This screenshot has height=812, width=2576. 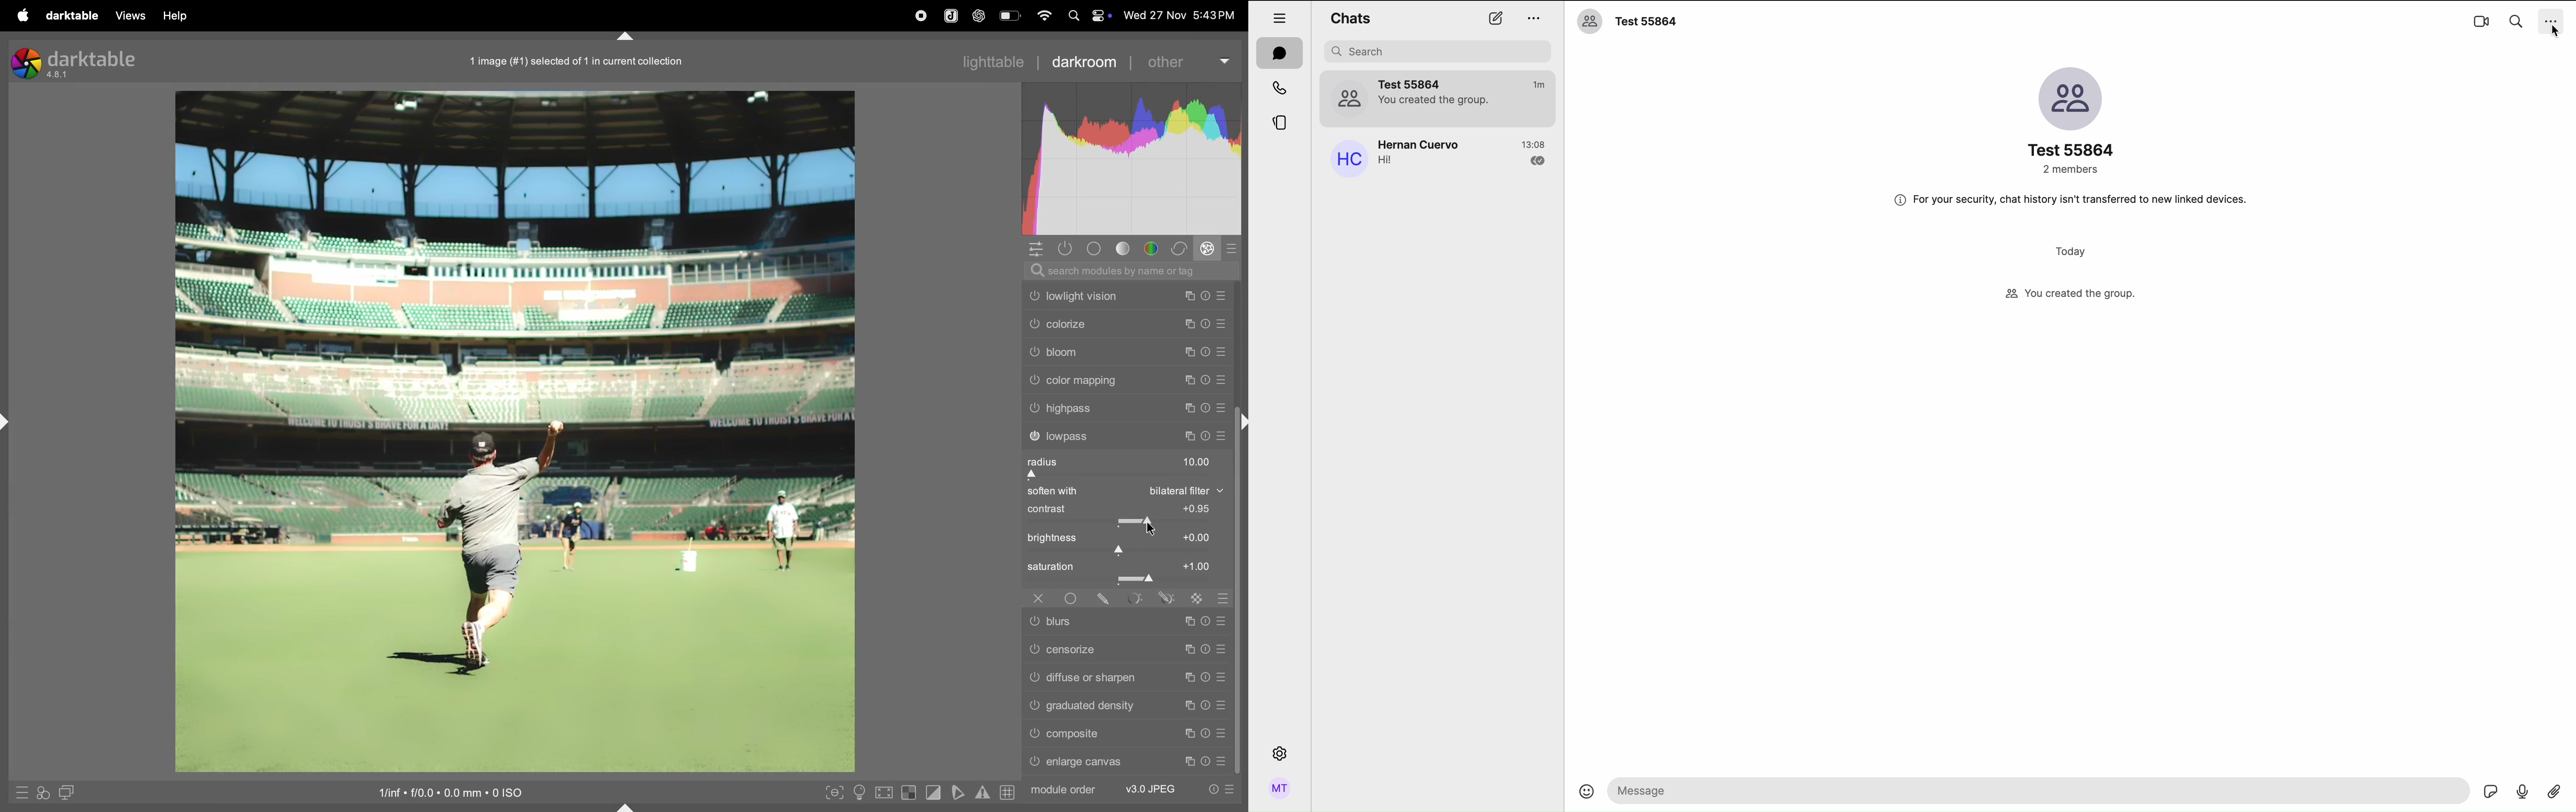 What do you see at coordinates (1241, 611) in the screenshot?
I see `scroll bar` at bounding box center [1241, 611].